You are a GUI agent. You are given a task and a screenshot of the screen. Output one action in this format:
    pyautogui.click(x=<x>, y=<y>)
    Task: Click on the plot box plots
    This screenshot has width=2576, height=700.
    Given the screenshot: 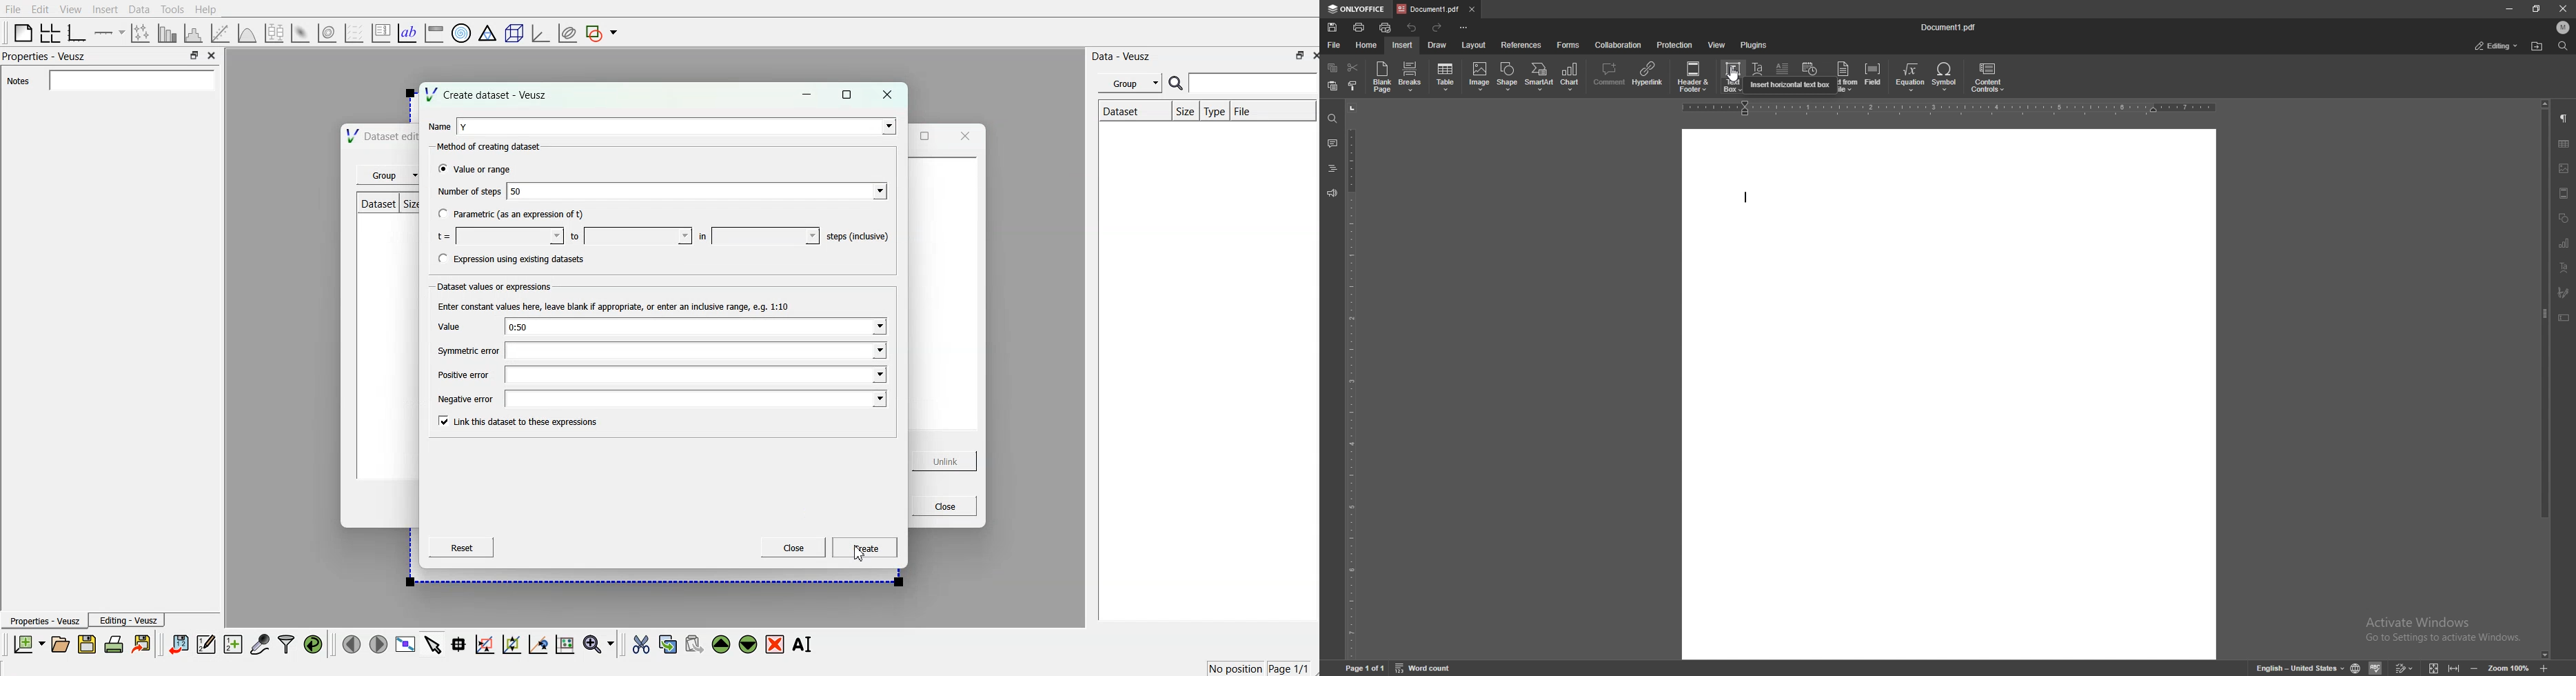 What is the action you would take?
    pyautogui.click(x=276, y=32)
    